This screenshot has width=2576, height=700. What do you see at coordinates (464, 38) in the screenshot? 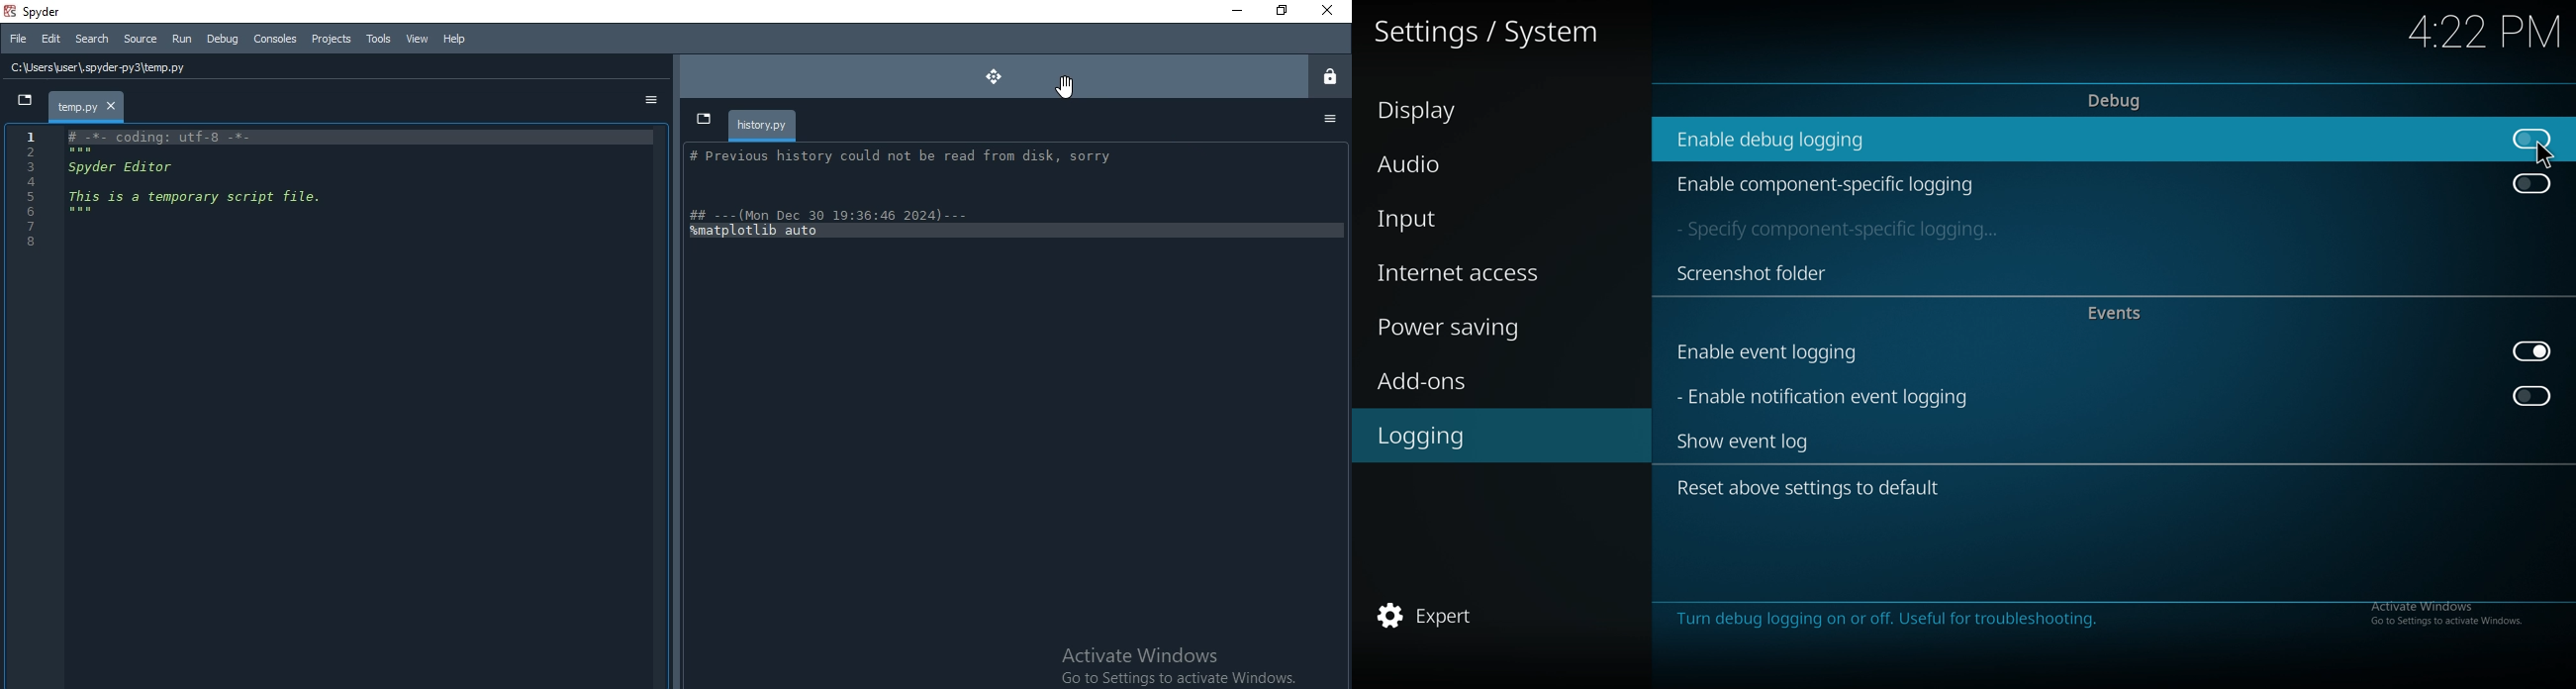
I see `Help` at bounding box center [464, 38].